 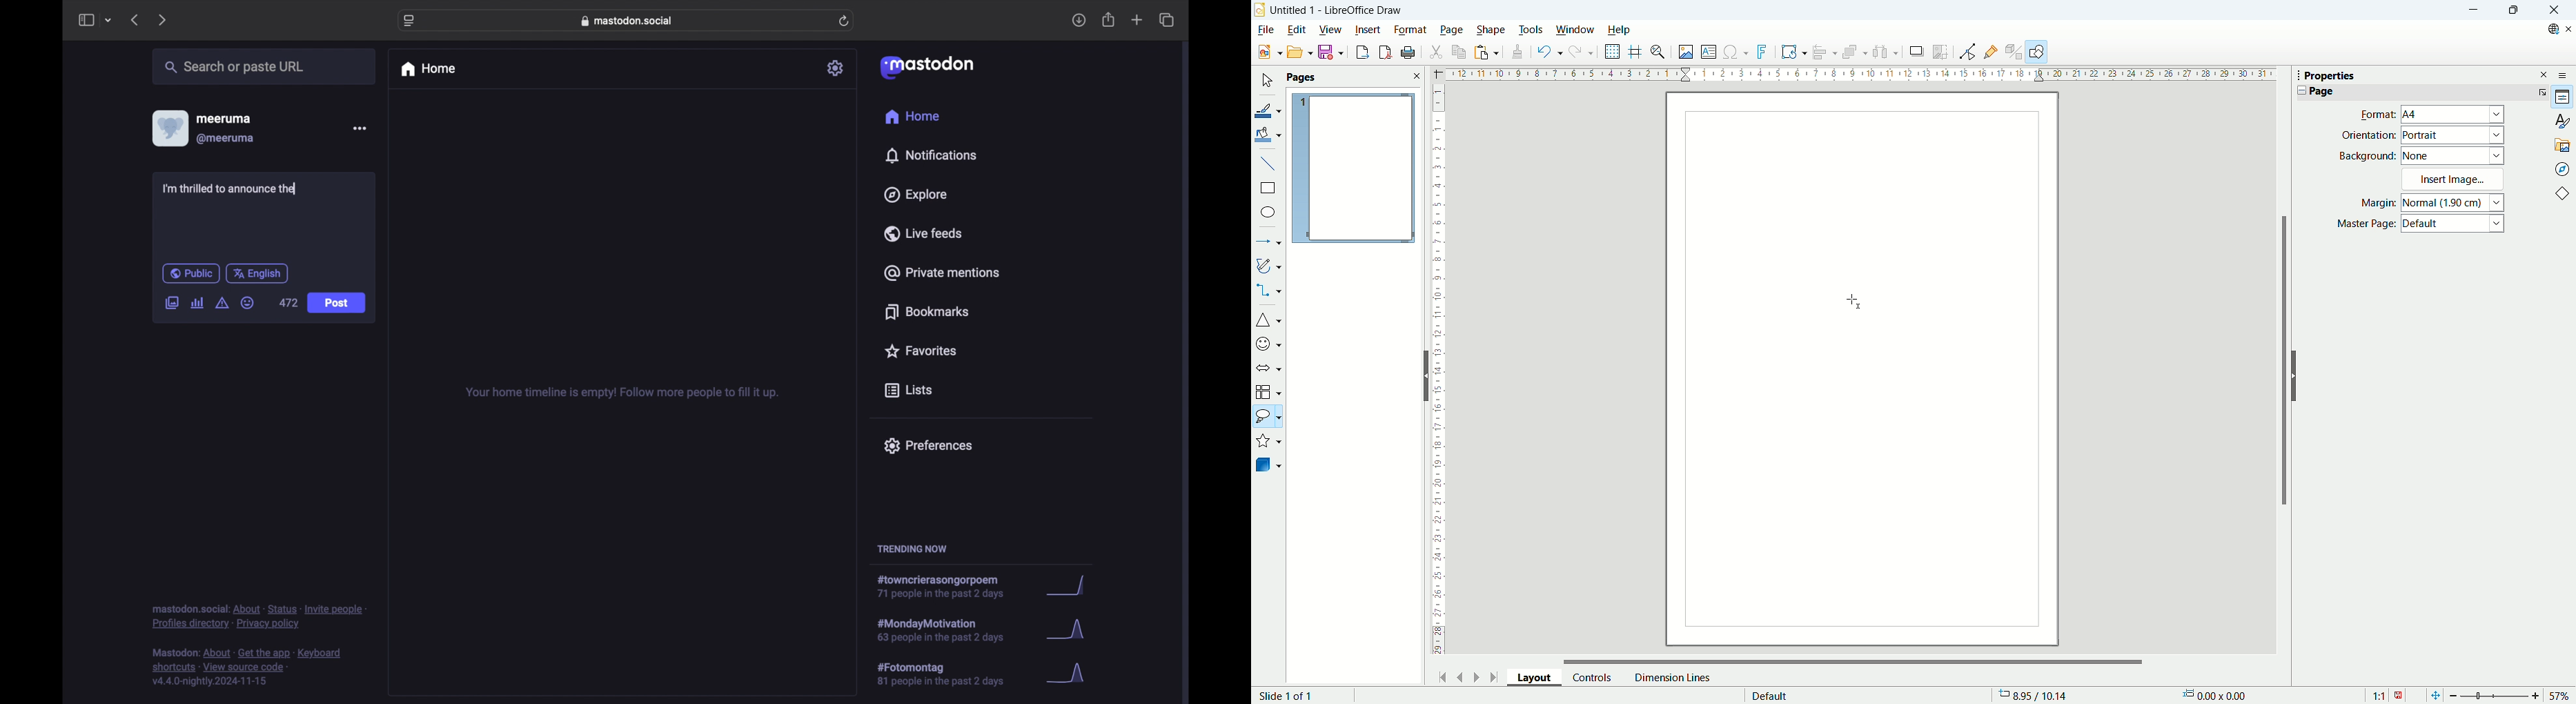 What do you see at coordinates (941, 272) in the screenshot?
I see `private mentions` at bounding box center [941, 272].